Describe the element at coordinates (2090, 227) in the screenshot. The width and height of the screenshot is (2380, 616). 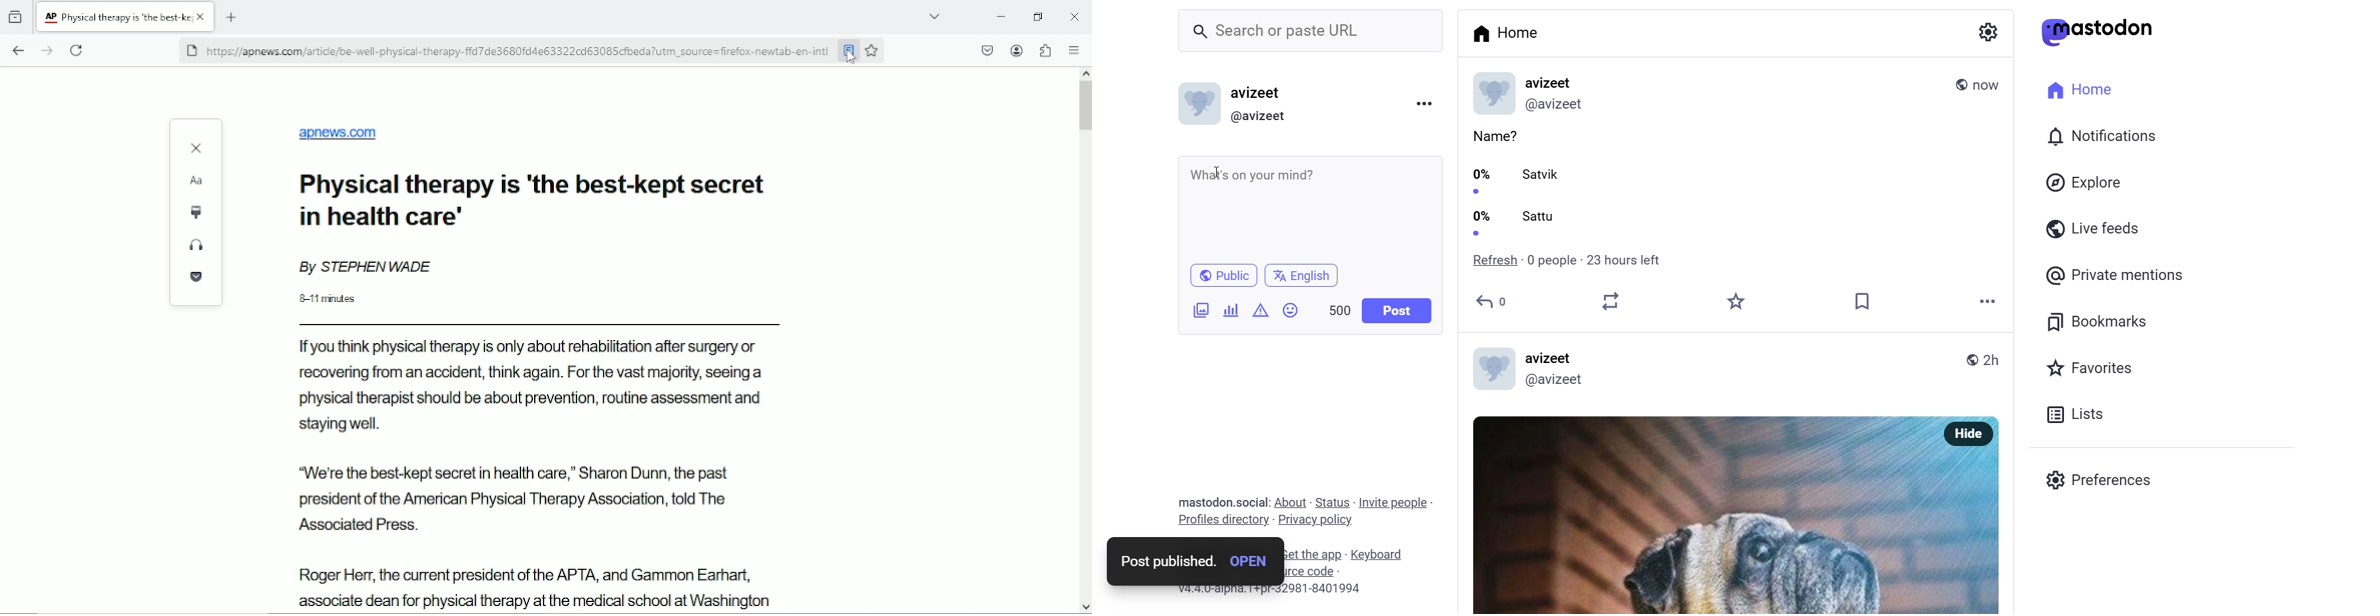
I see `live feed` at that location.